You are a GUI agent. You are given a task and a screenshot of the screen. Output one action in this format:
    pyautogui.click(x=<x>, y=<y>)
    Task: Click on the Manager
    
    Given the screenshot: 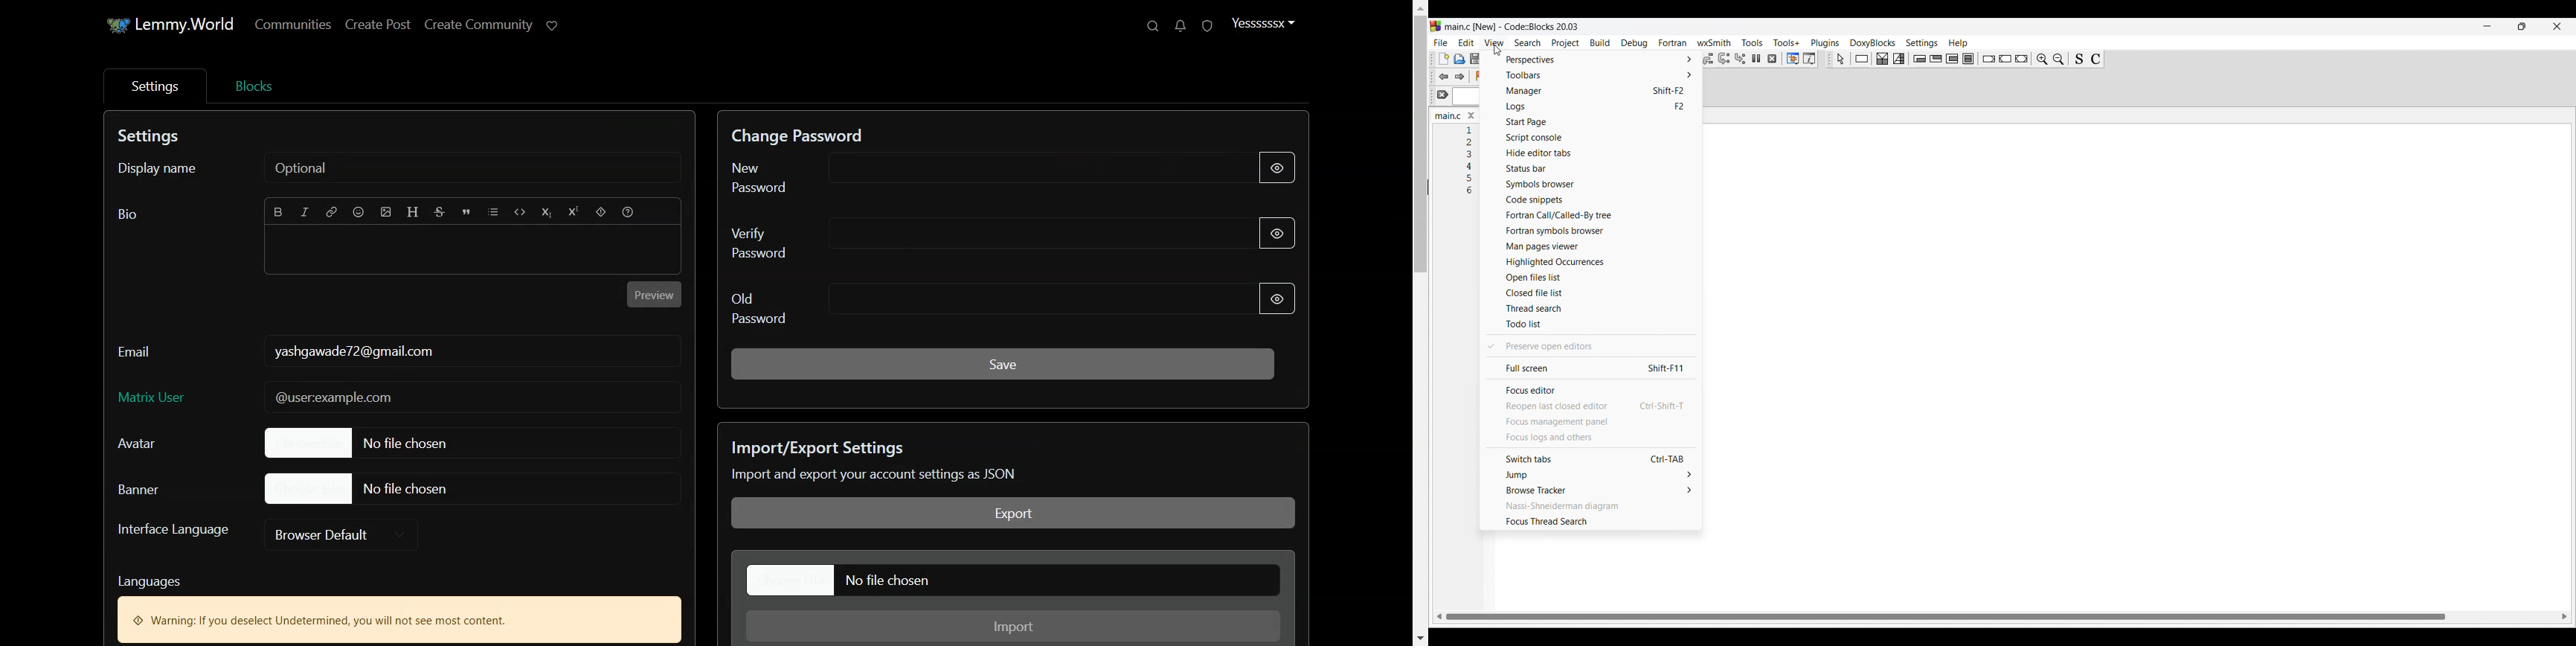 What is the action you would take?
    pyautogui.click(x=1593, y=91)
    